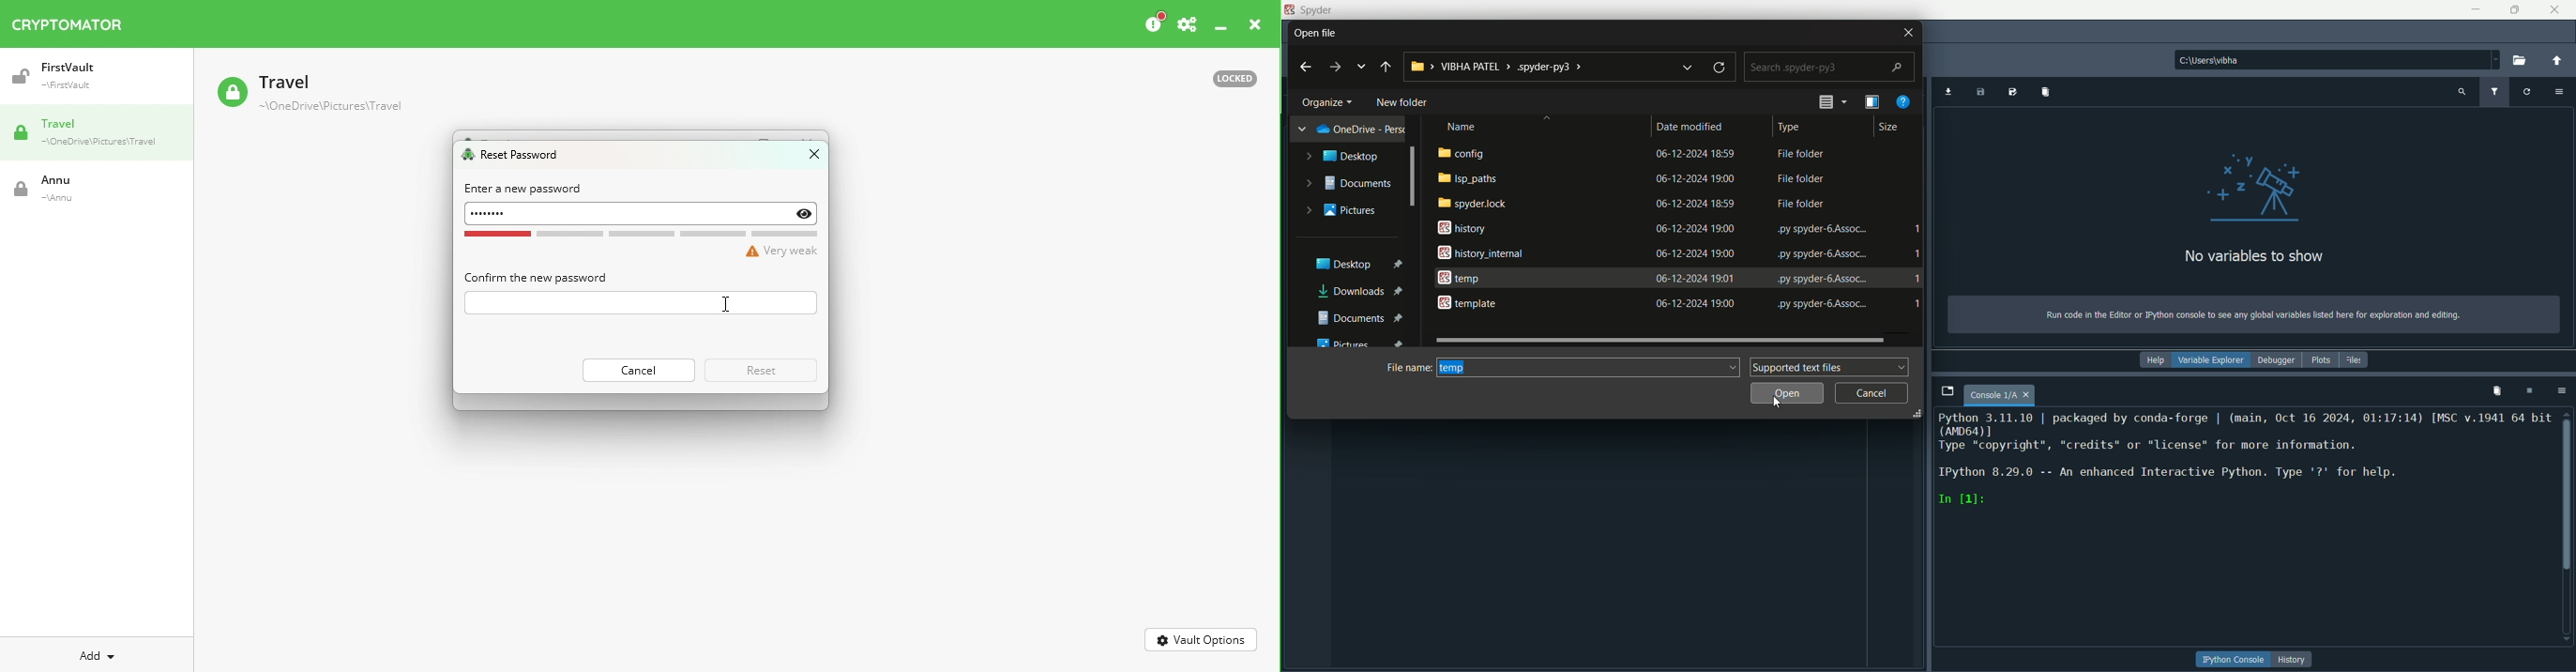  What do you see at coordinates (2561, 92) in the screenshot?
I see `options` at bounding box center [2561, 92].